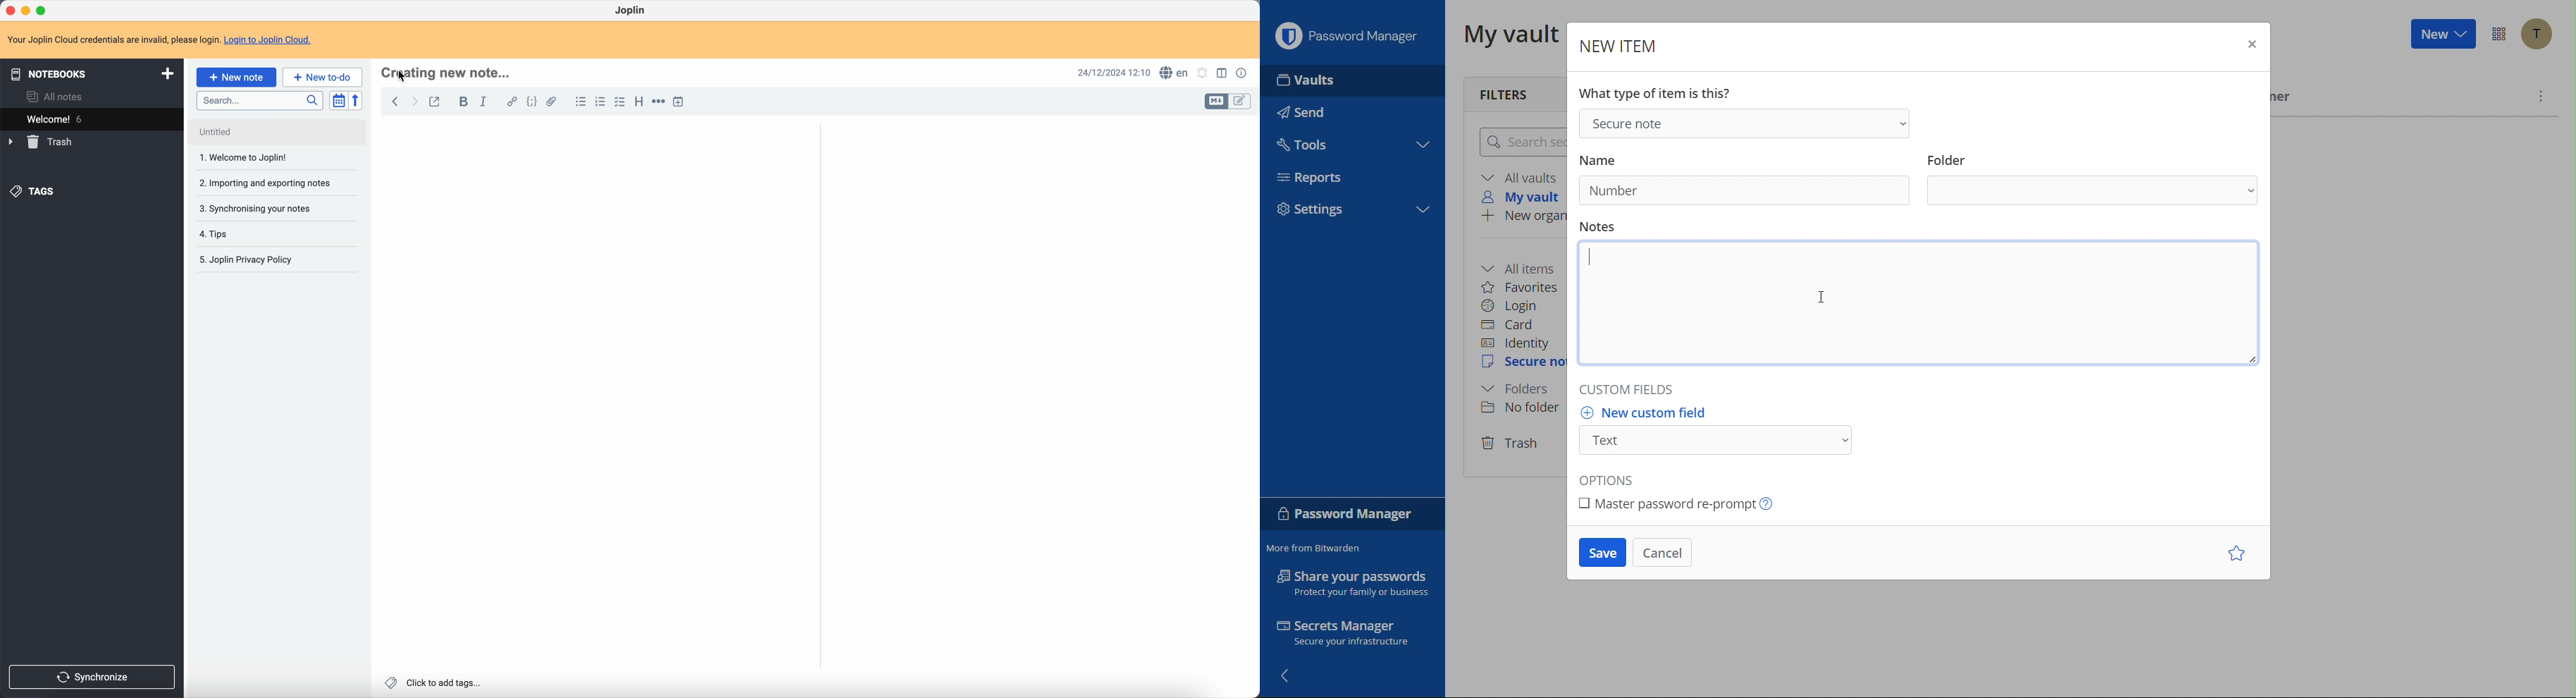  I want to click on Share your passwords, so click(1352, 582).